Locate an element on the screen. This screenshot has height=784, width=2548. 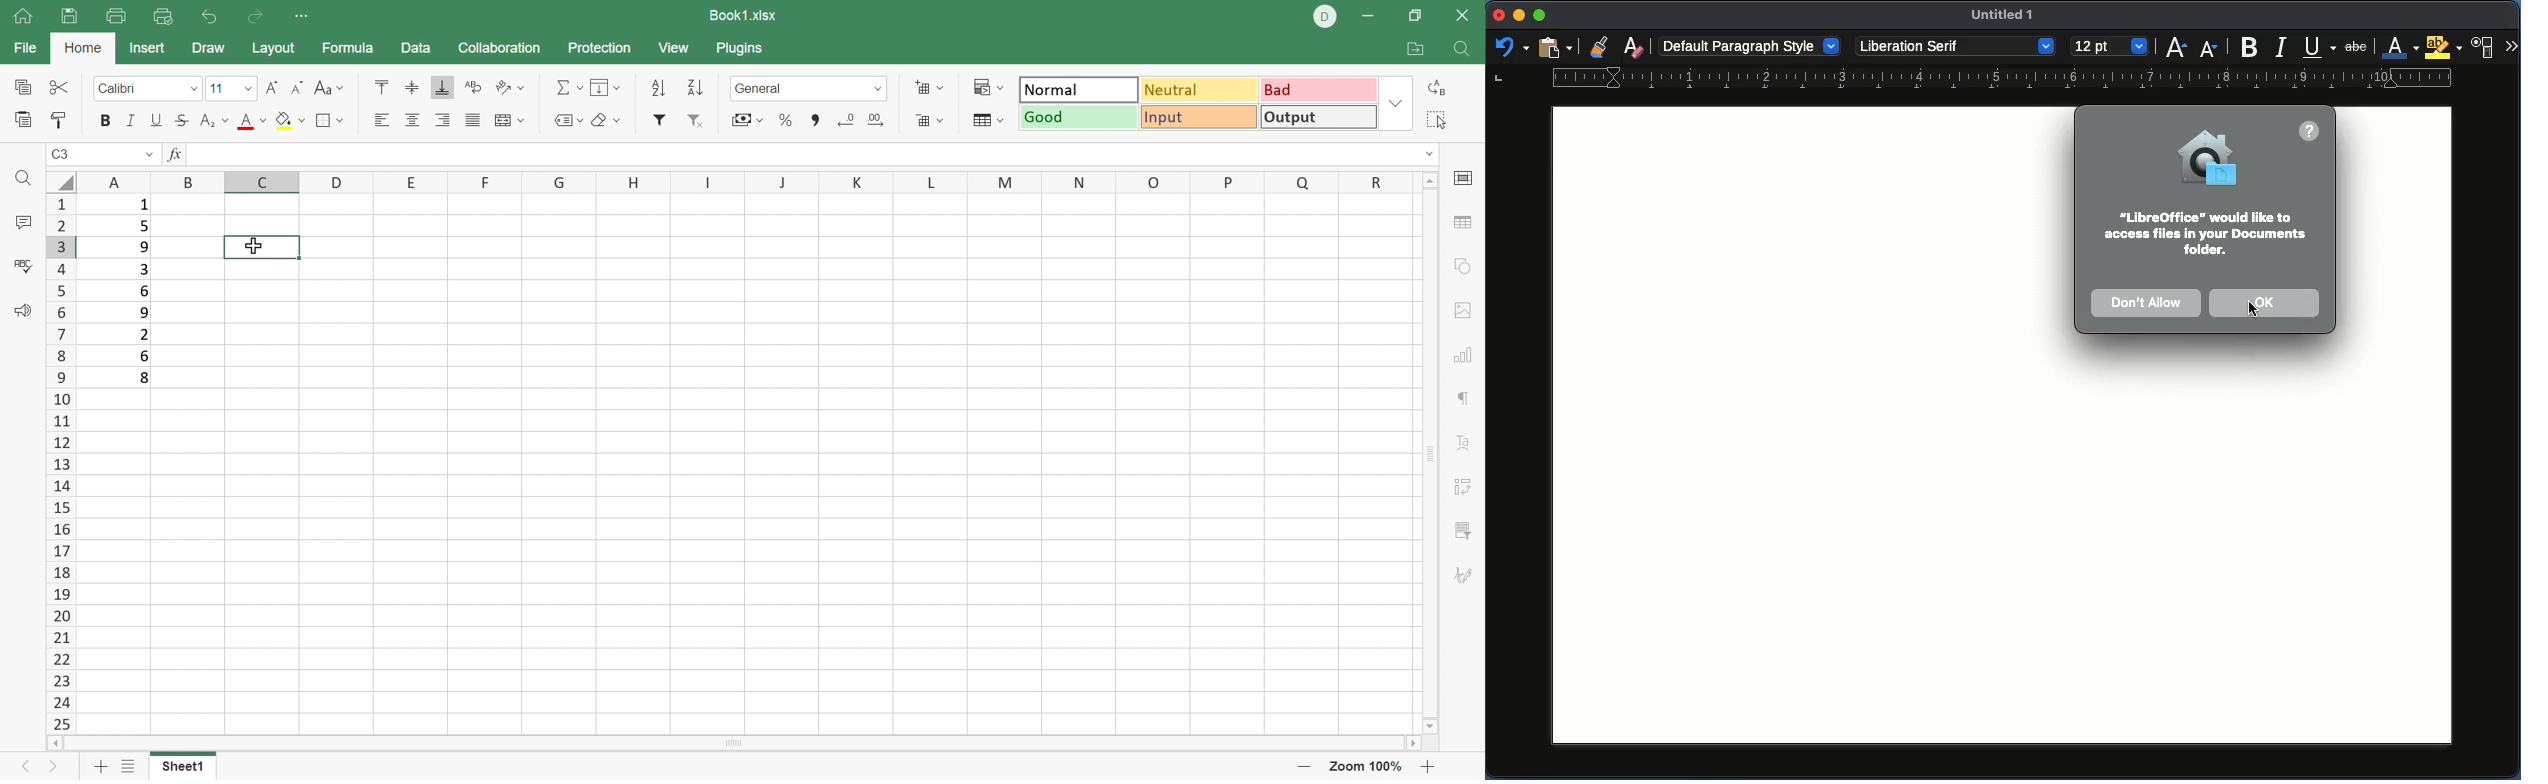
chart settings is located at coordinates (1466, 355).